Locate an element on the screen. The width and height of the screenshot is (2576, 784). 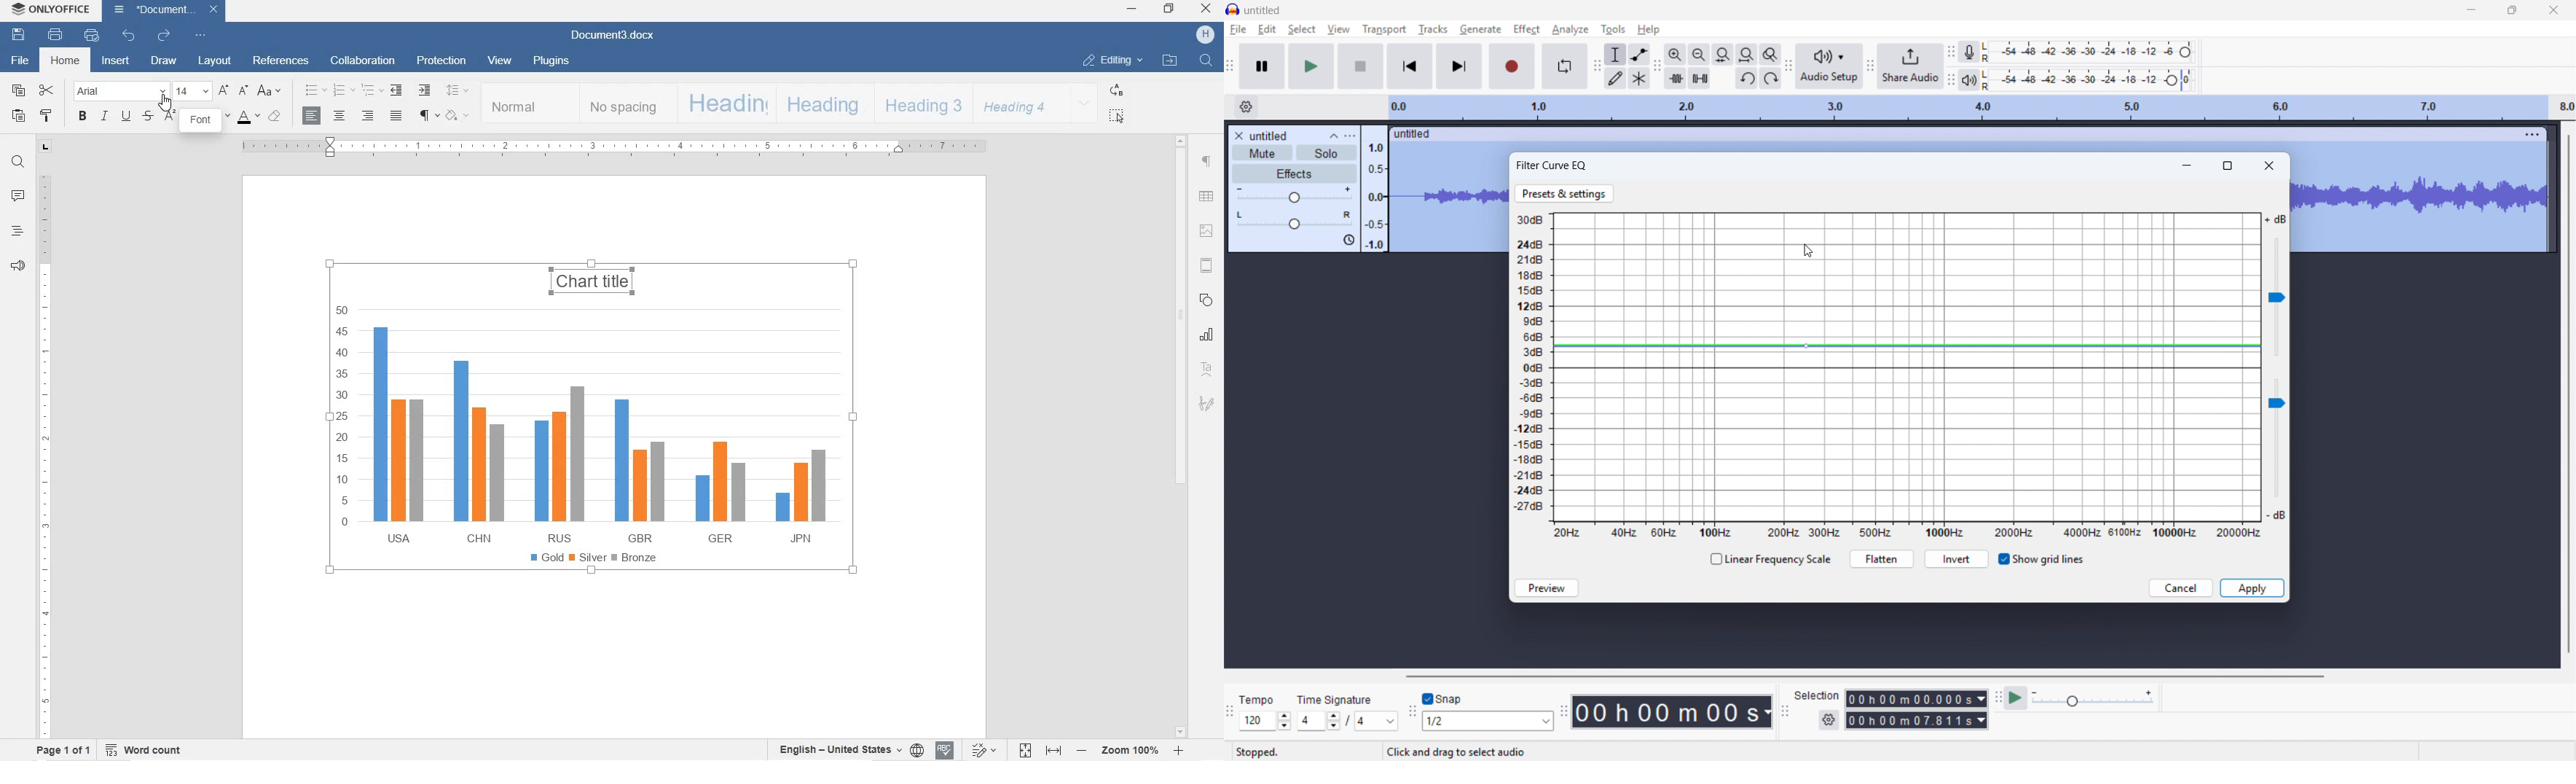
Show gridlines  is located at coordinates (2042, 559).